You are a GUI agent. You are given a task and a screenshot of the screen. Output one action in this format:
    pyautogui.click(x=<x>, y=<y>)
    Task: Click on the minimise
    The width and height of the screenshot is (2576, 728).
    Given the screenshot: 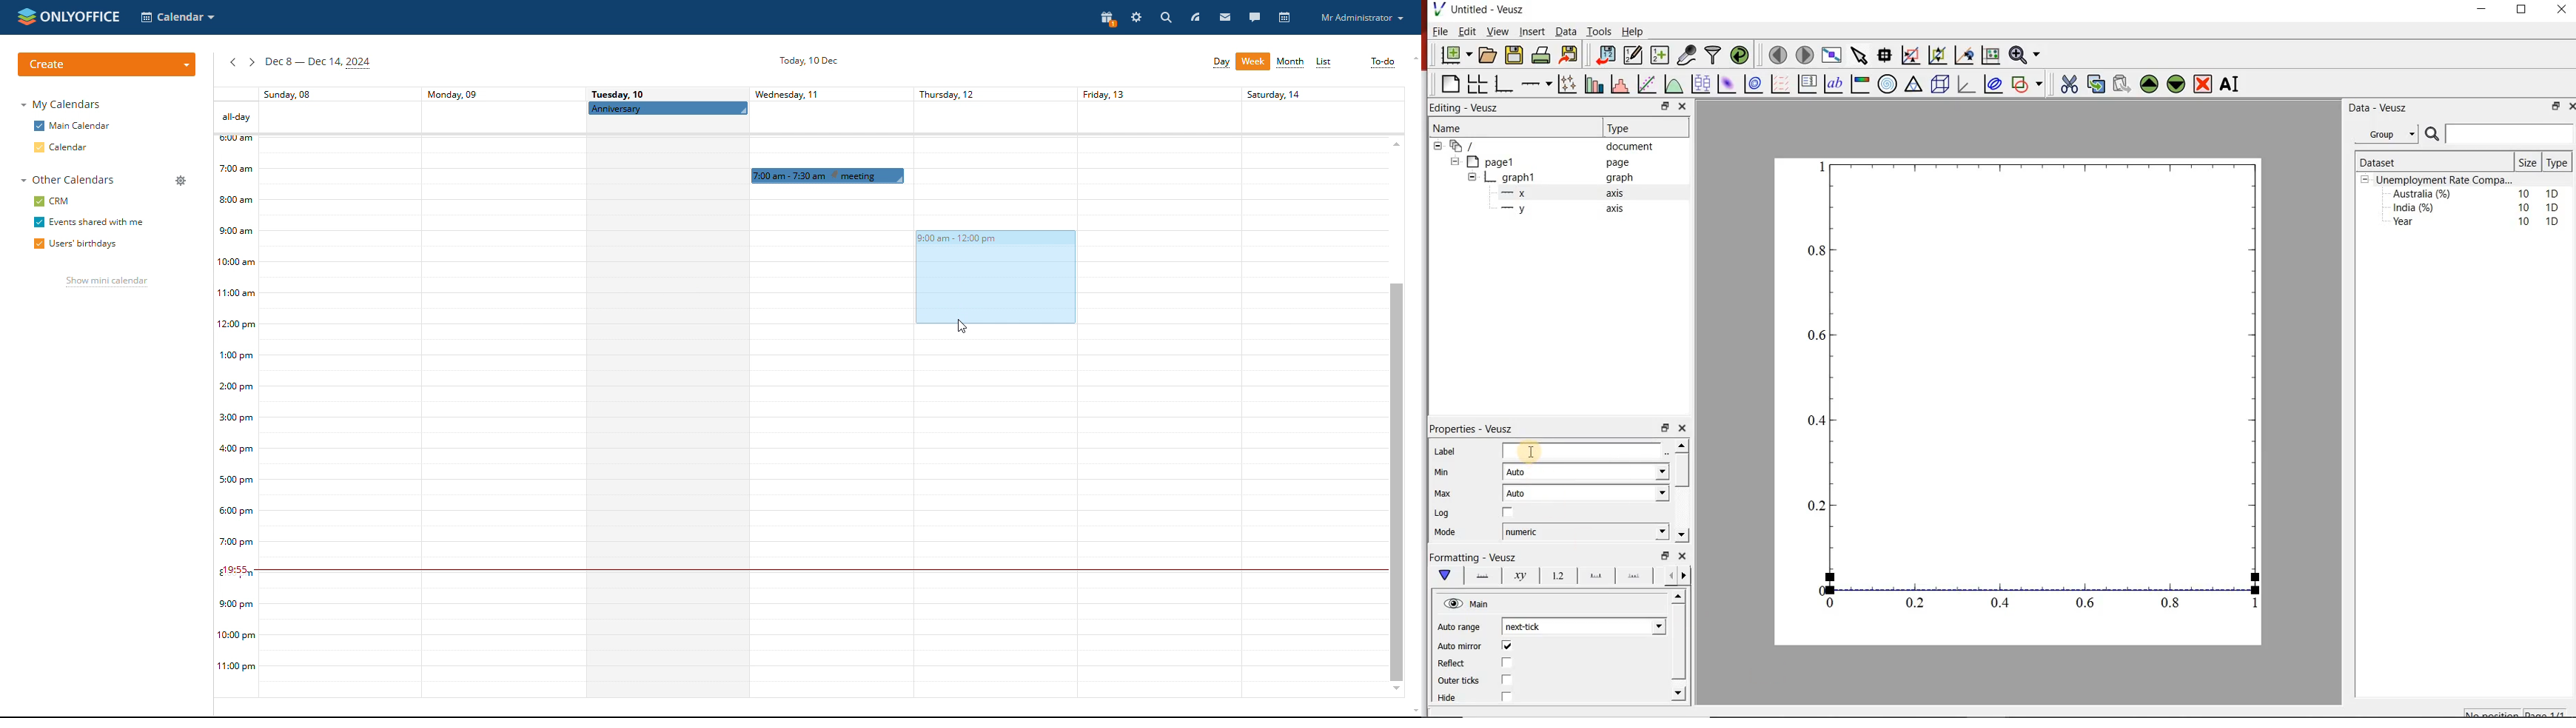 What is the action you would take?
    pyautogui.click(x=1665, y=554)
    